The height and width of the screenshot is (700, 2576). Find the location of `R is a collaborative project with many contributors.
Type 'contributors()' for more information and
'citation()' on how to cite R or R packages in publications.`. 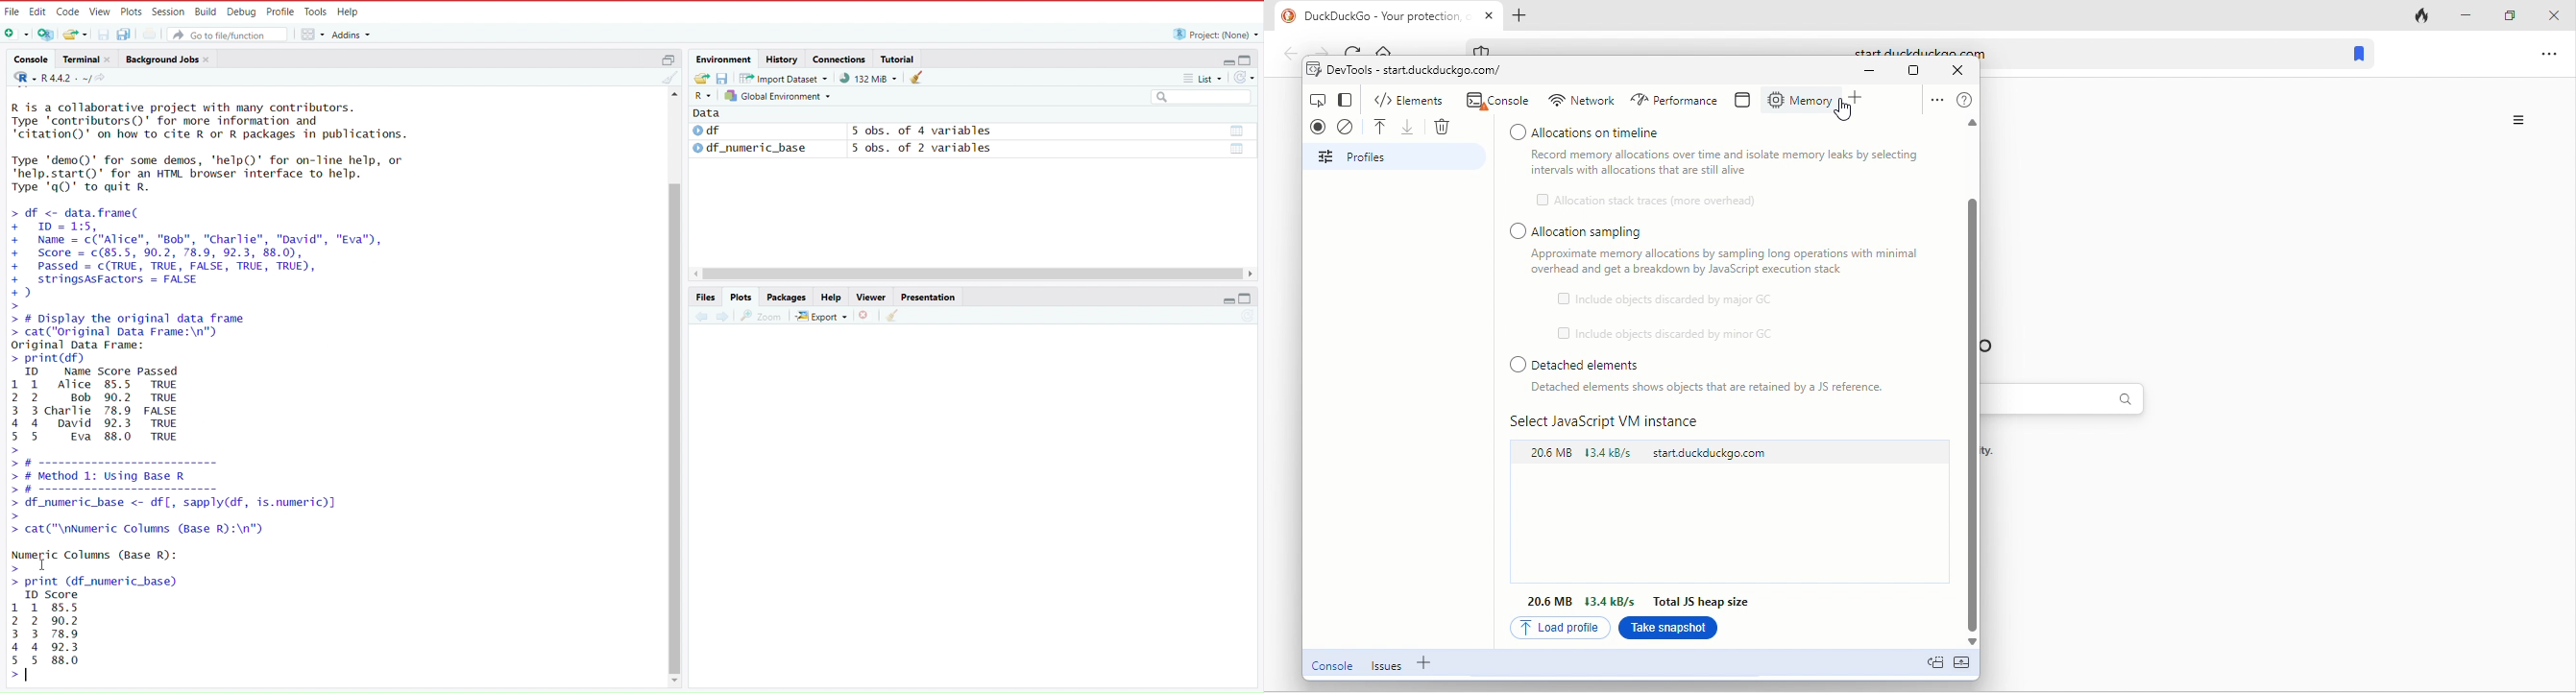

R is a collaborative project with many contributors.
Type 'contributors()' for more information and
'citation()' on how to cite R or R packages in publications. is located at coordinates (222, 121).